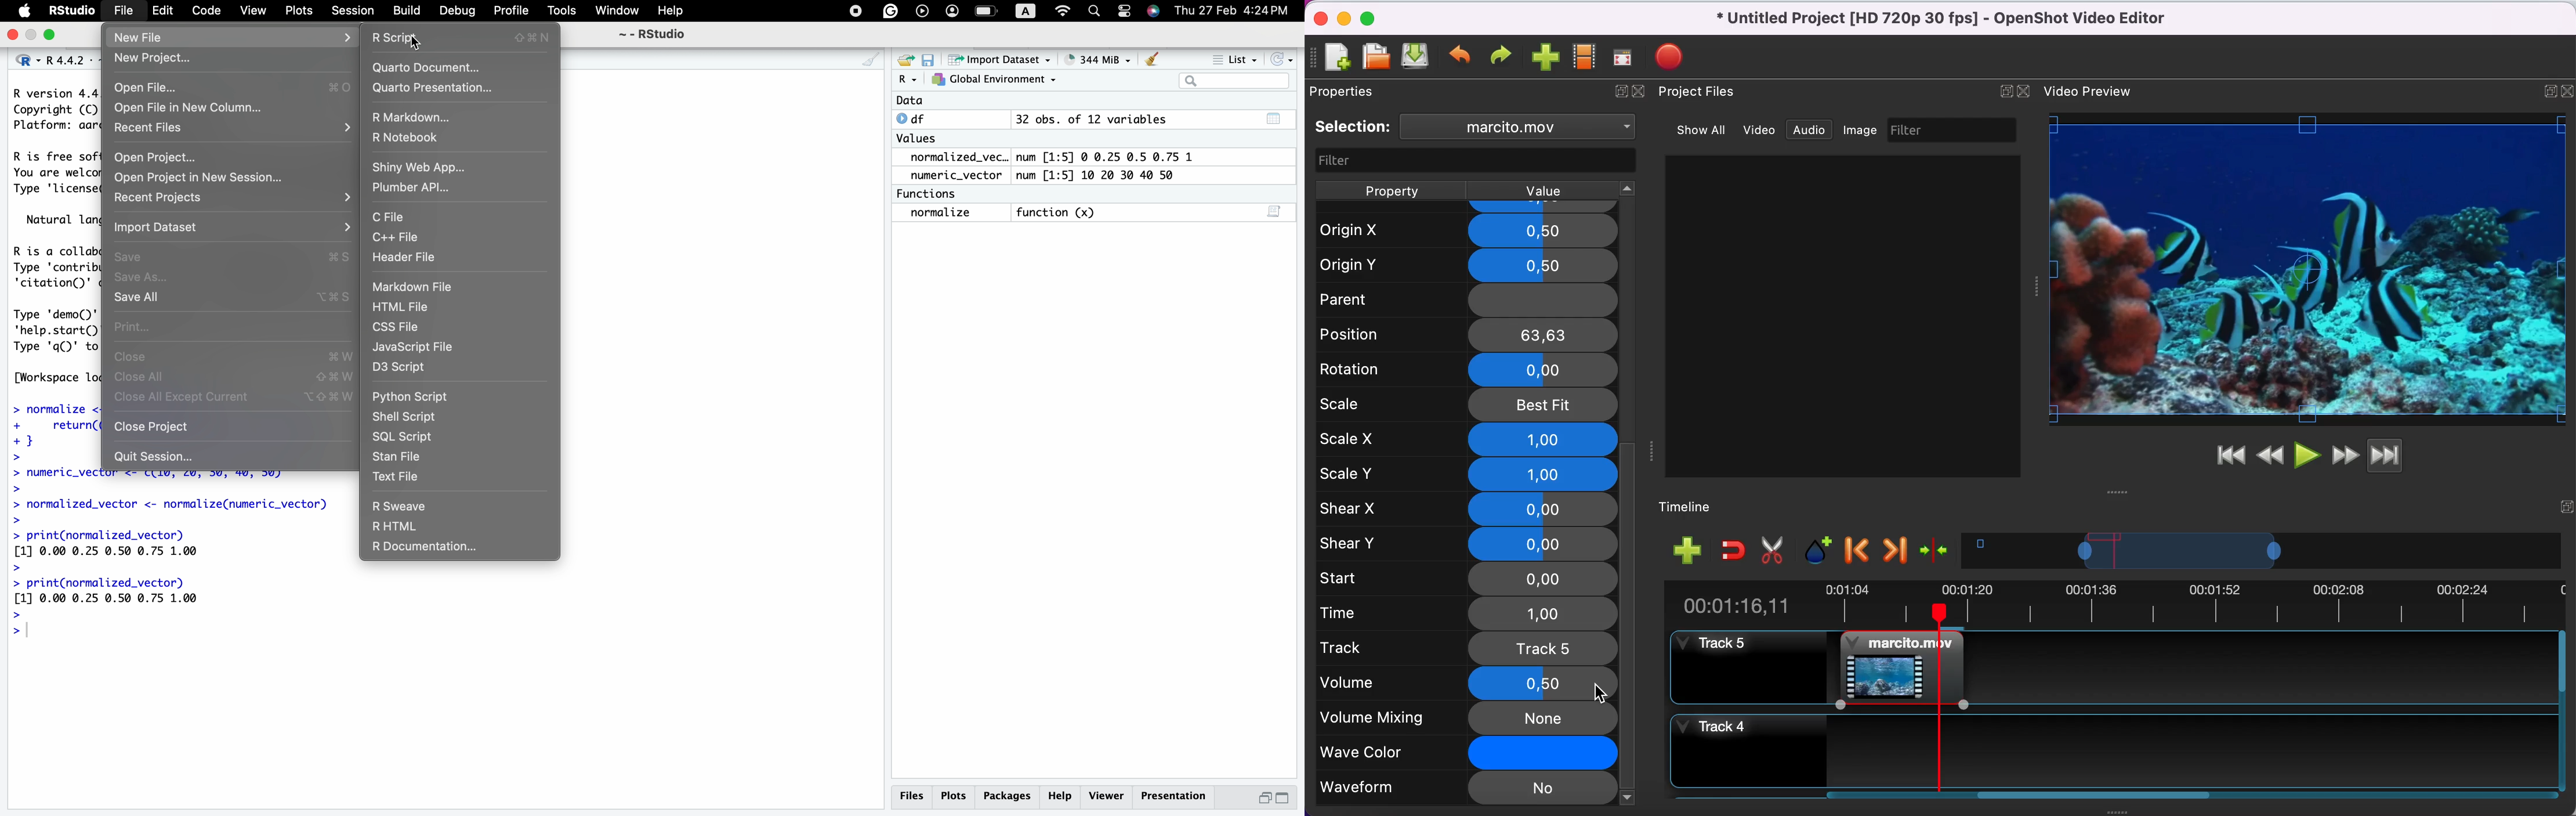 This screenshot has height=840, width=2576. I want to click on Build, so click(407, 13).